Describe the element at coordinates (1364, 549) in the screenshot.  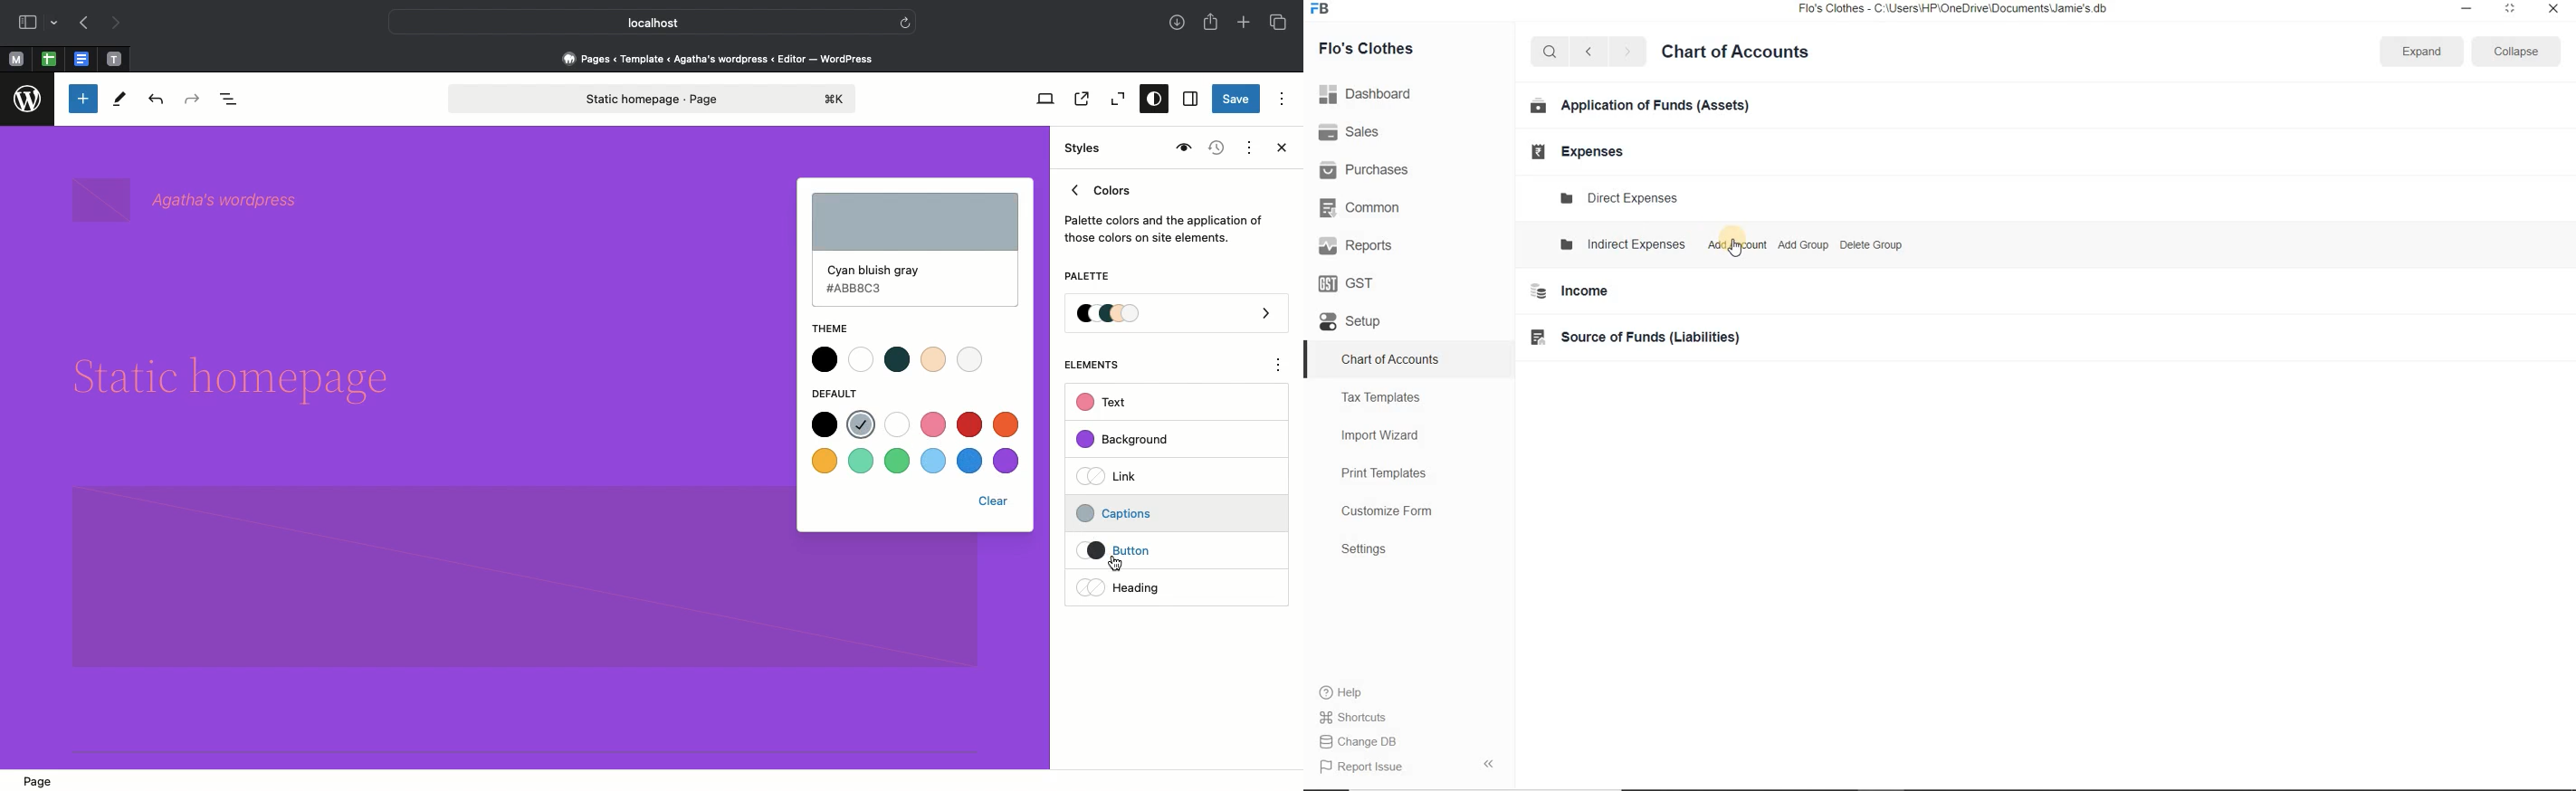
I see `Settings` at that location.